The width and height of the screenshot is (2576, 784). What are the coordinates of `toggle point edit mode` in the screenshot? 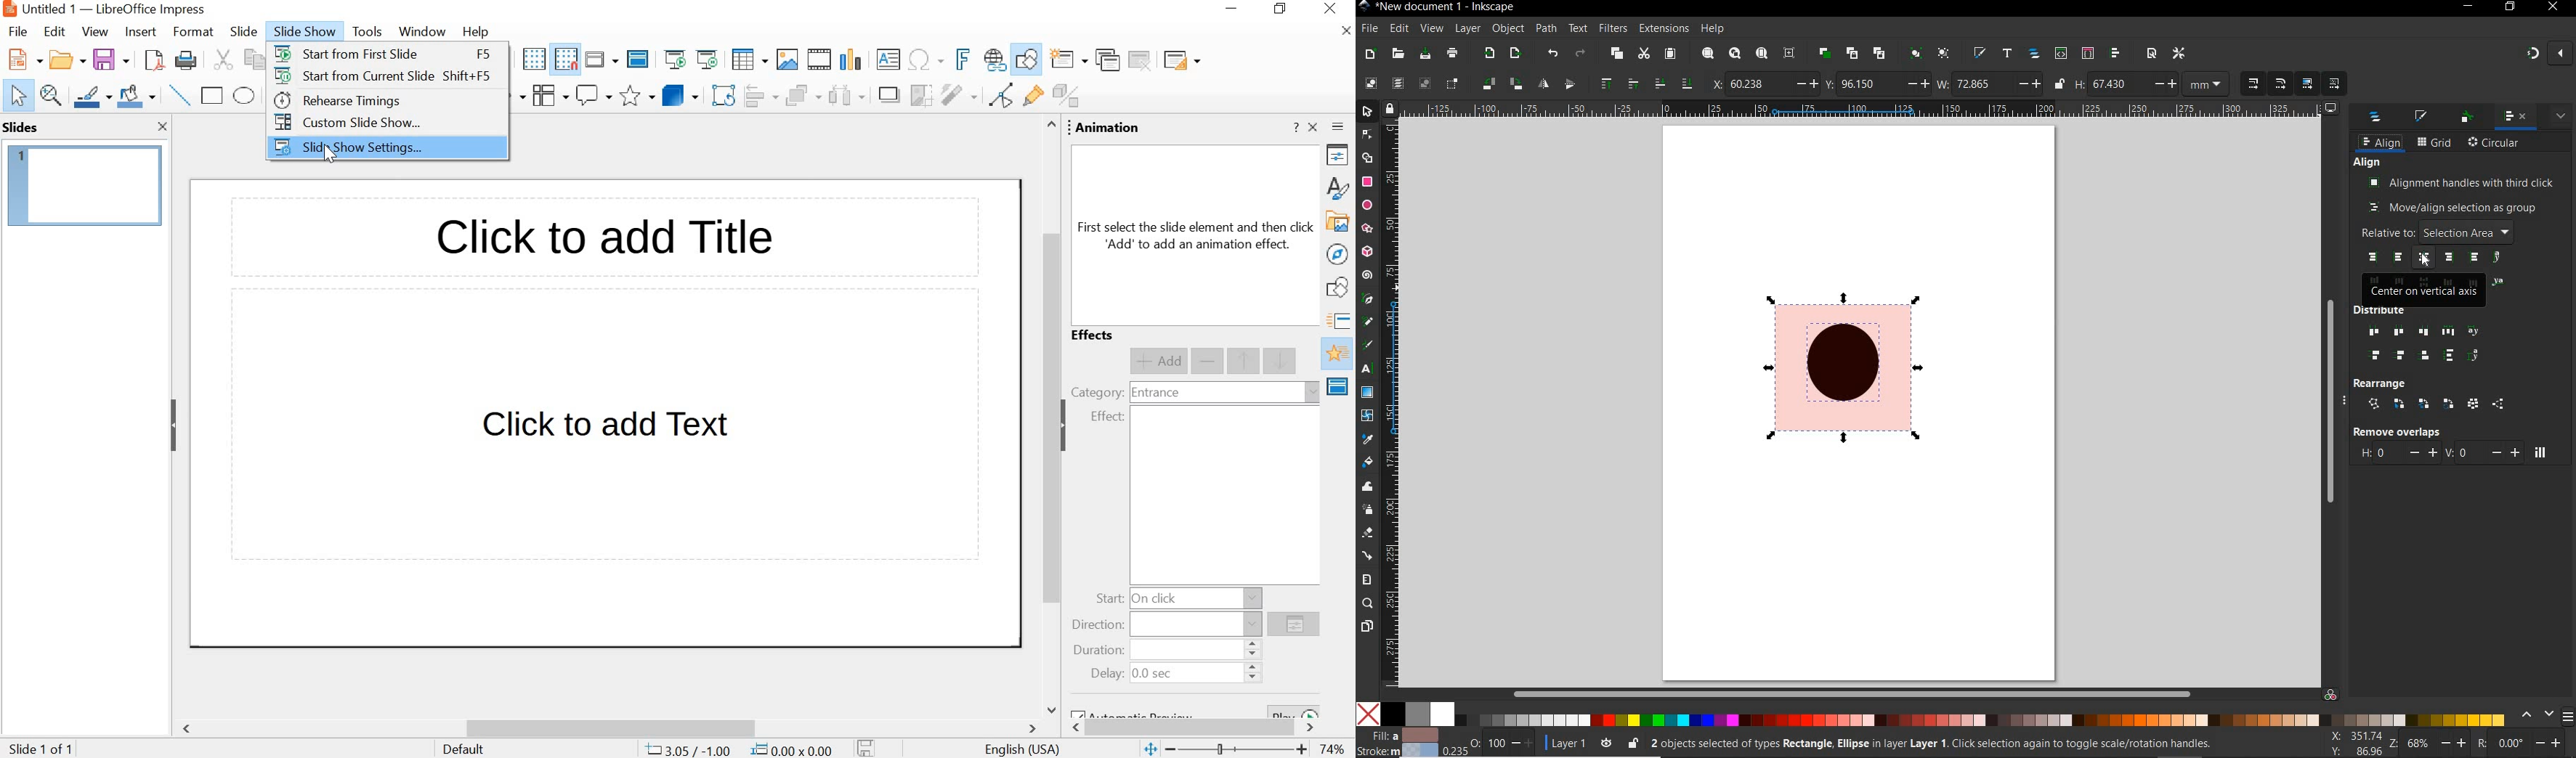 It's located at (998, 98).